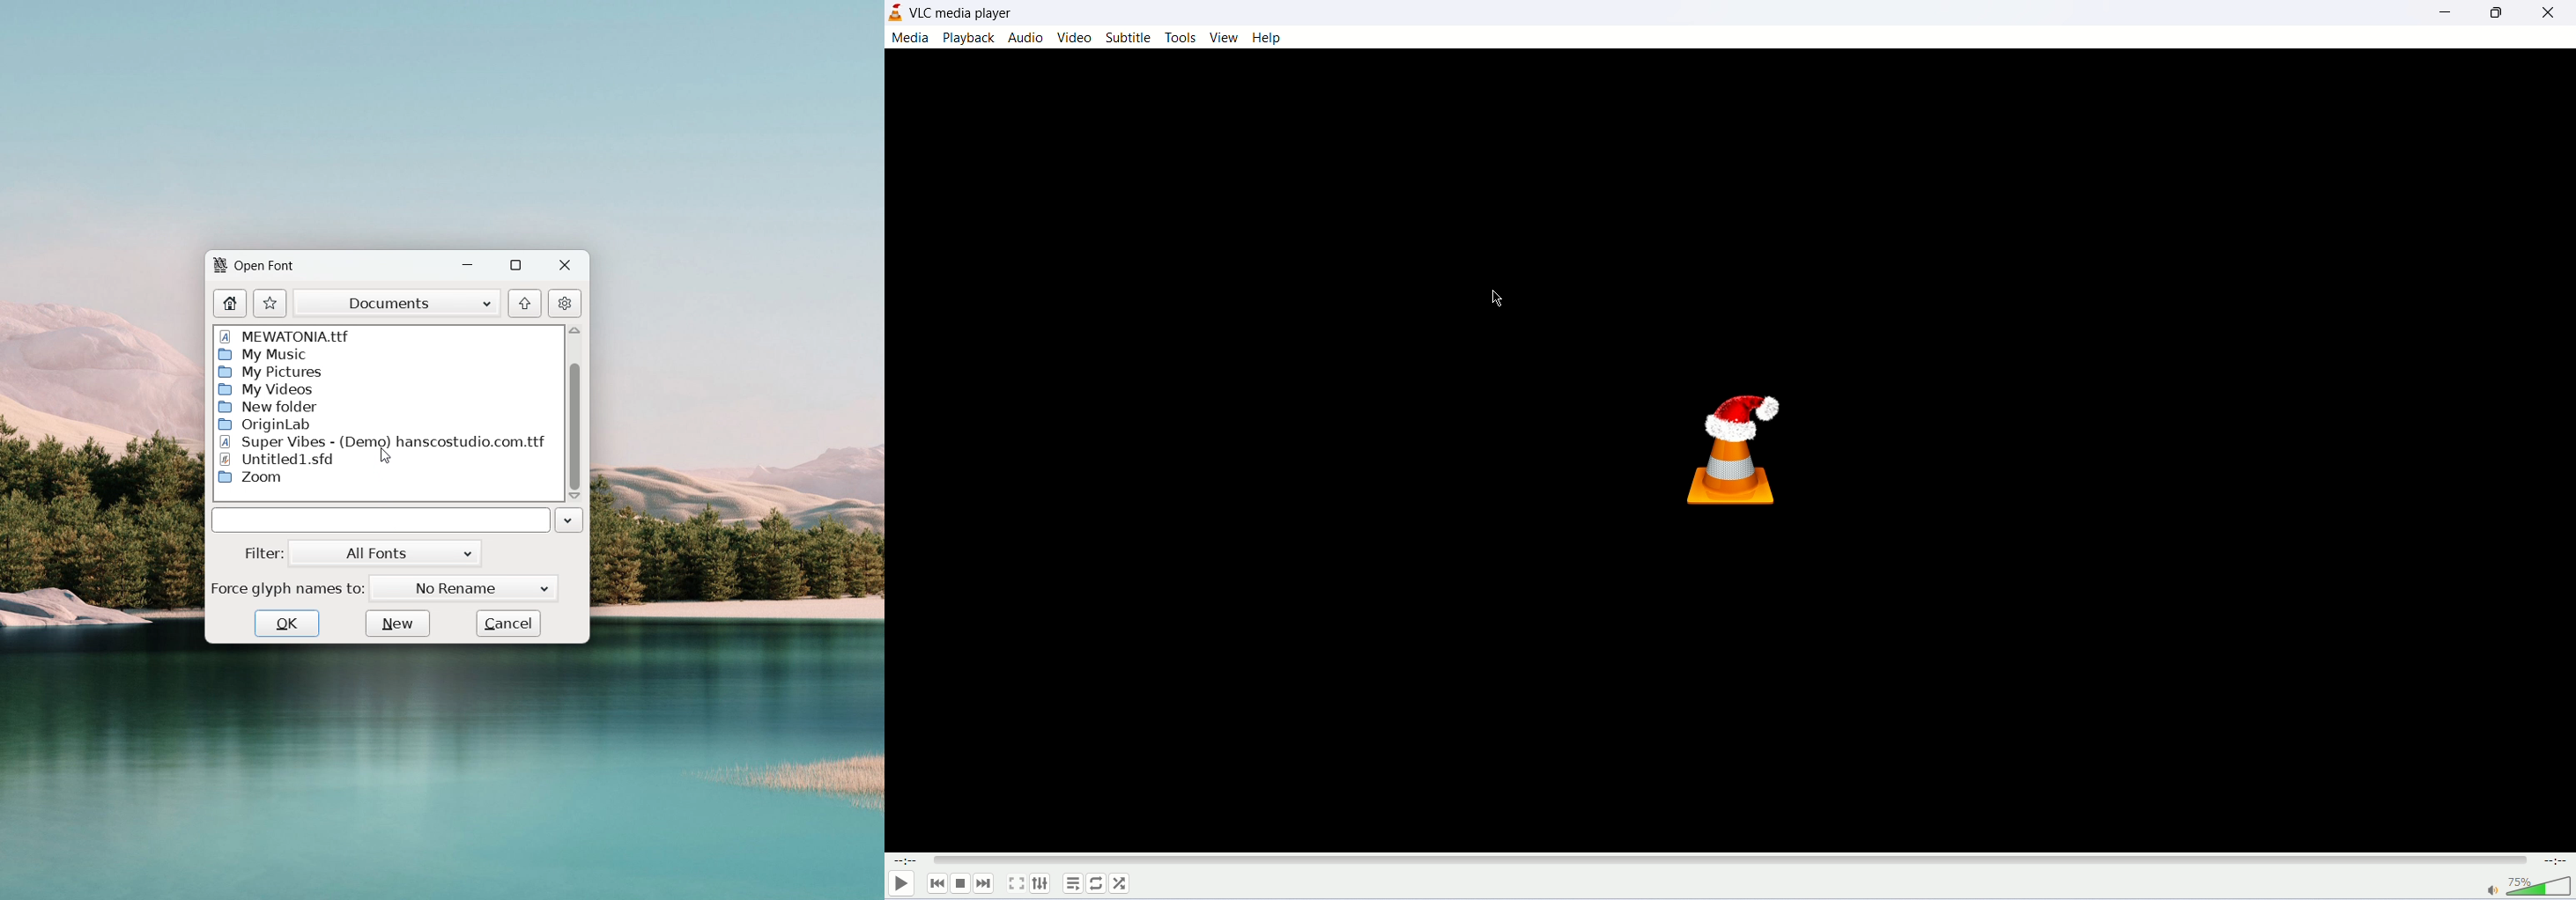 Image resolution: width=2576 pixels, height=924 pixels. I want to click on scroll up, so click(574, 330).